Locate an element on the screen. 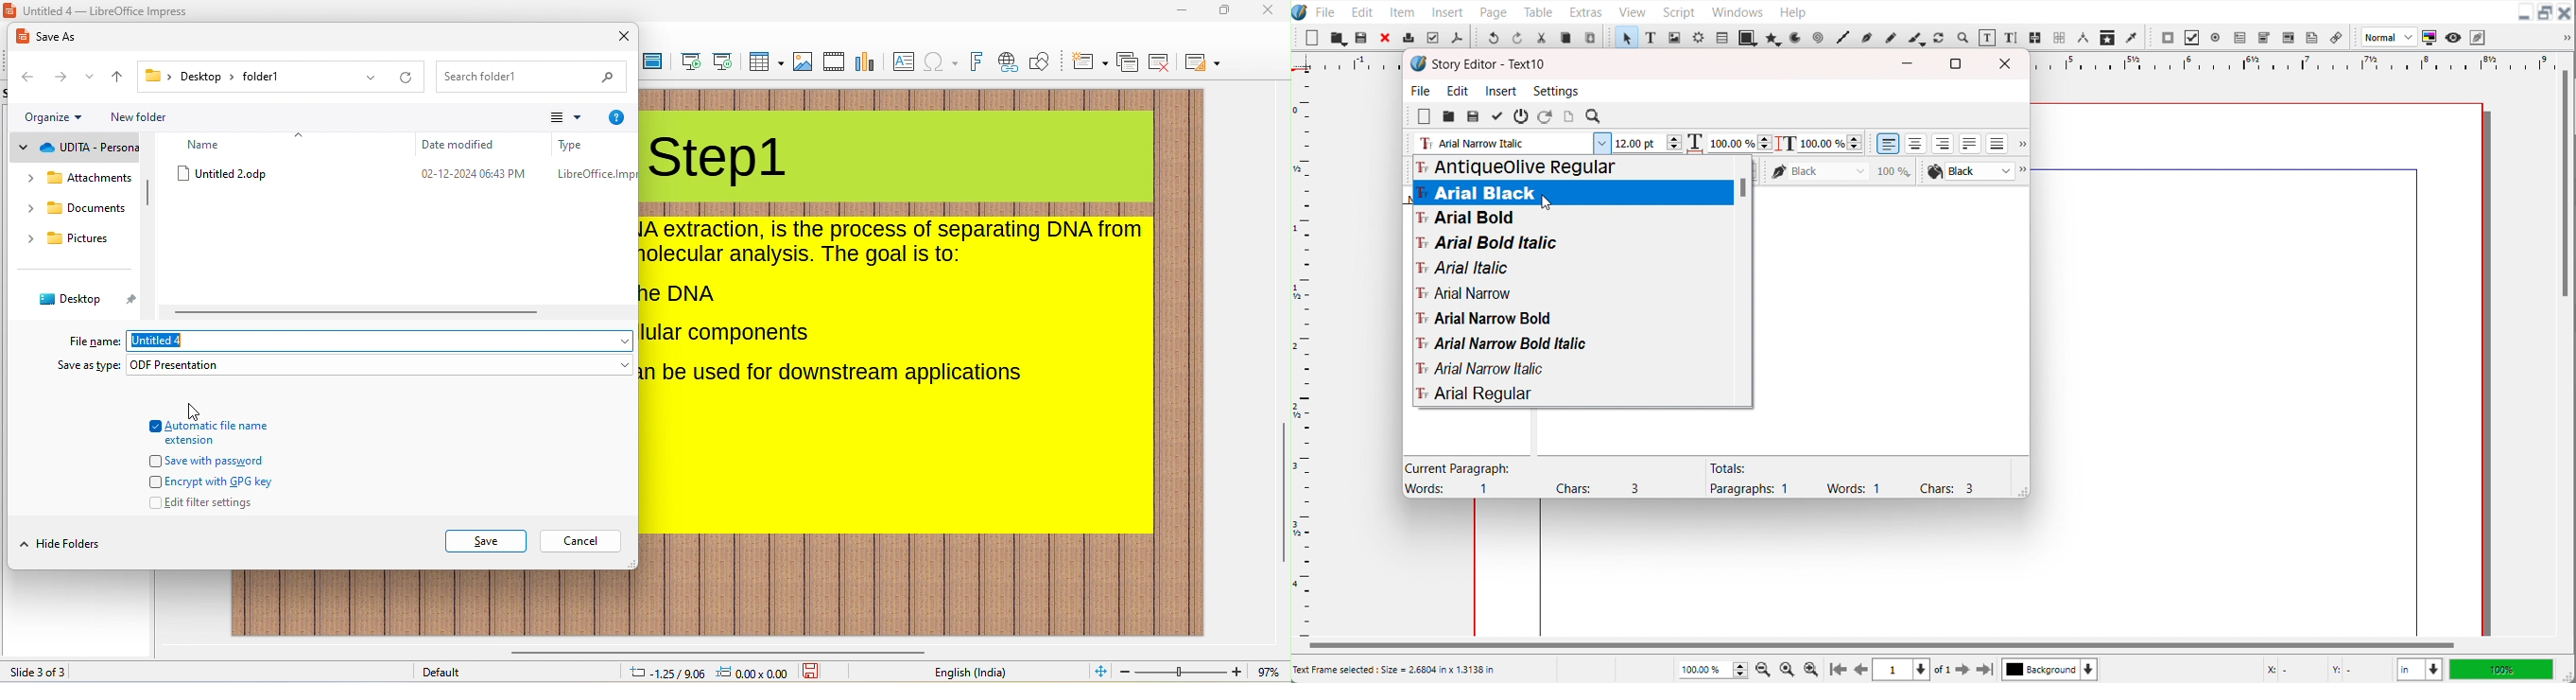  close is located at coordinates (625, 39).